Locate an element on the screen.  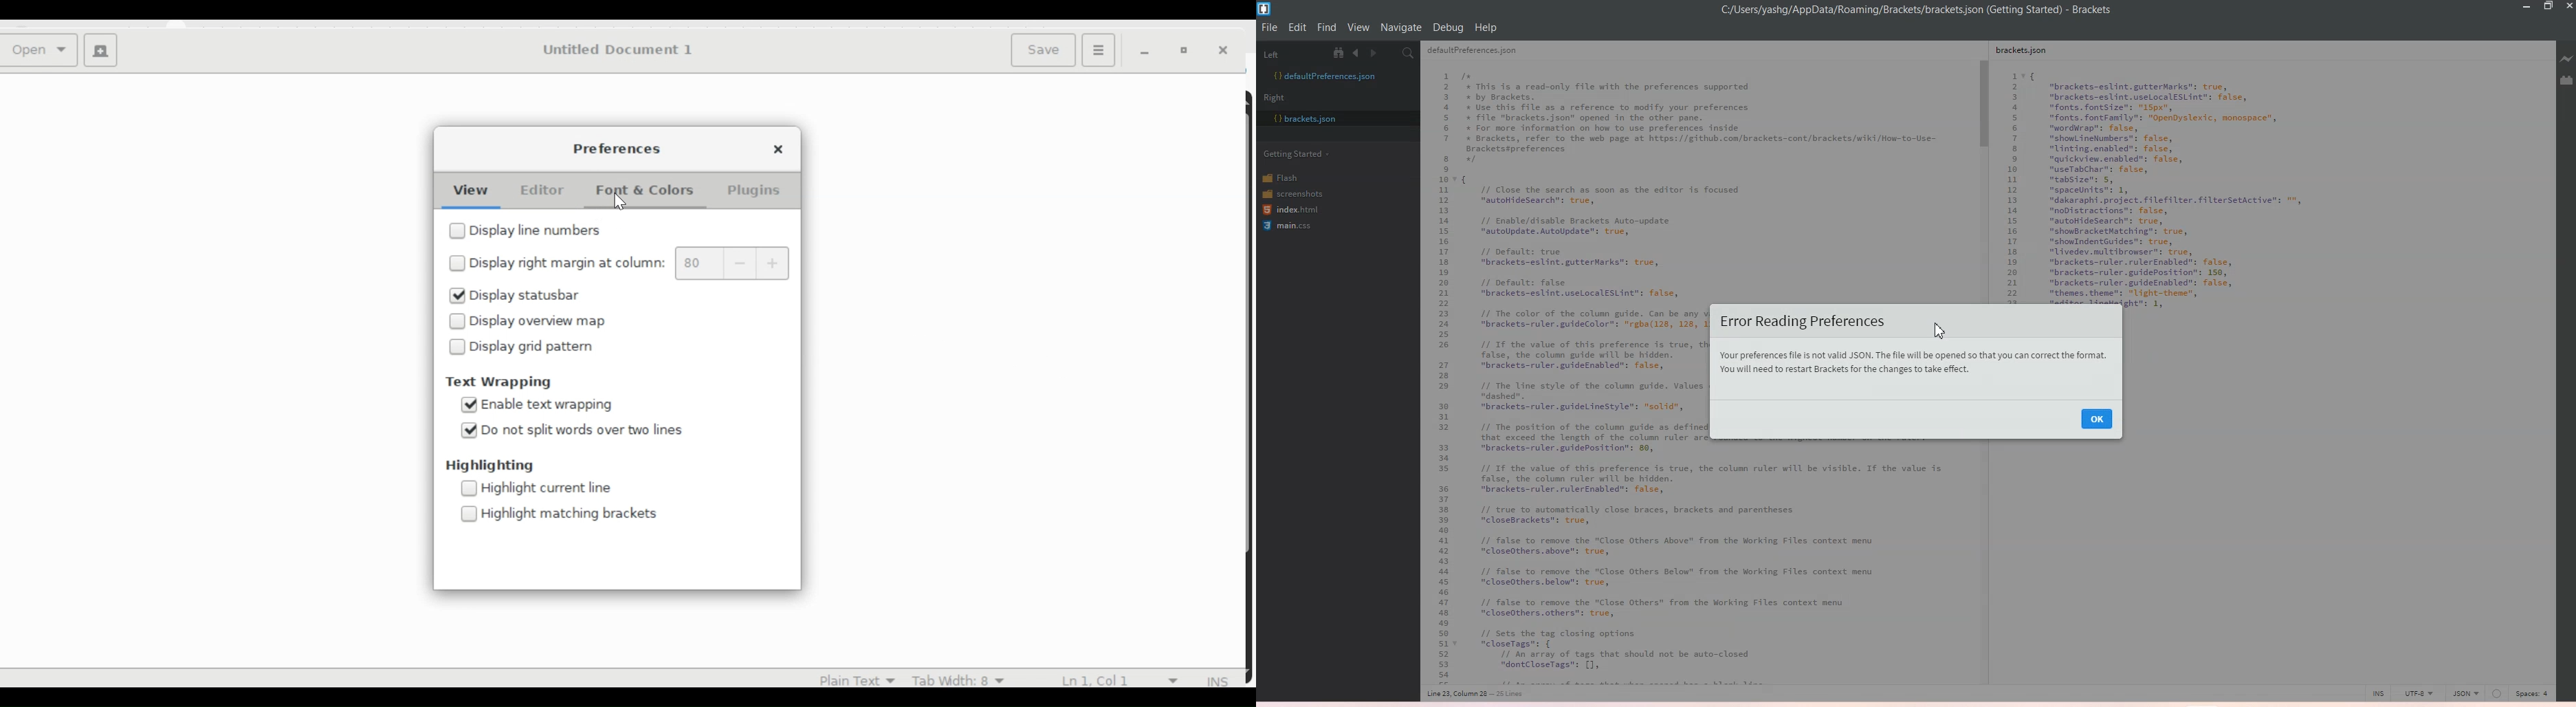
defaultPreferences.json

I”

* This is a read-only file with the preferences supported

* by Brackets.

* Use this file as a reference to modify your preferences

* file "brackets.json" opened in the other pane.

* For more information on how to use preferences inside

* Brackets, refer to the web page at https://github.com/brackets-cont/brackets/wiki/How-to-Us

*

vi

// Close the search as soon as the editor is focused
“autoHideSearch”: true,
// Enable/disable Brackets Auto-update
“autoUpdate. AutoUpdate”: true,
// Default: true
“brackets-eslint.gutterMarks”: true,
// Default: false
“brackets-eslint.uselocalESLint": false,
// The color of the column guide. Can be any valid CSS Color value.
“brackets-ruler.guideColor”: "rgba(128, 128, 128, 0.5)",
// Tf the value of this preference is true, the column guide will be visible. Tf the val.
“brackets-ruler.guideEnabled”: false,
// The line style of the column guide. Values can be one of the following: "solid", "dott
“brackets-ruler.guidelineStyle": "solid",
// The position of the column guide as defined by a column number that is zero or greater
“brackets-ruler.guidePosition”: 80,
// Tf the value of this preference is true, the column ruler will be visible. Tf the val.
“brackets-ruler.rulerEnabled”: false,
// true to automatically close braces, brackets and parentheses
“closeBrackets”: true,
// false to remove the "Close Others Above” from the Working Files context menu
“closeOthers.above”: true,
// false to remove the "Close Others Below” from the Working Files context menu
“closeOthers.below": true,
// false to remove the "Close Others” from the Working Files context menu
“closeOthers.others”: true, is located at coordinates (1565, 367).